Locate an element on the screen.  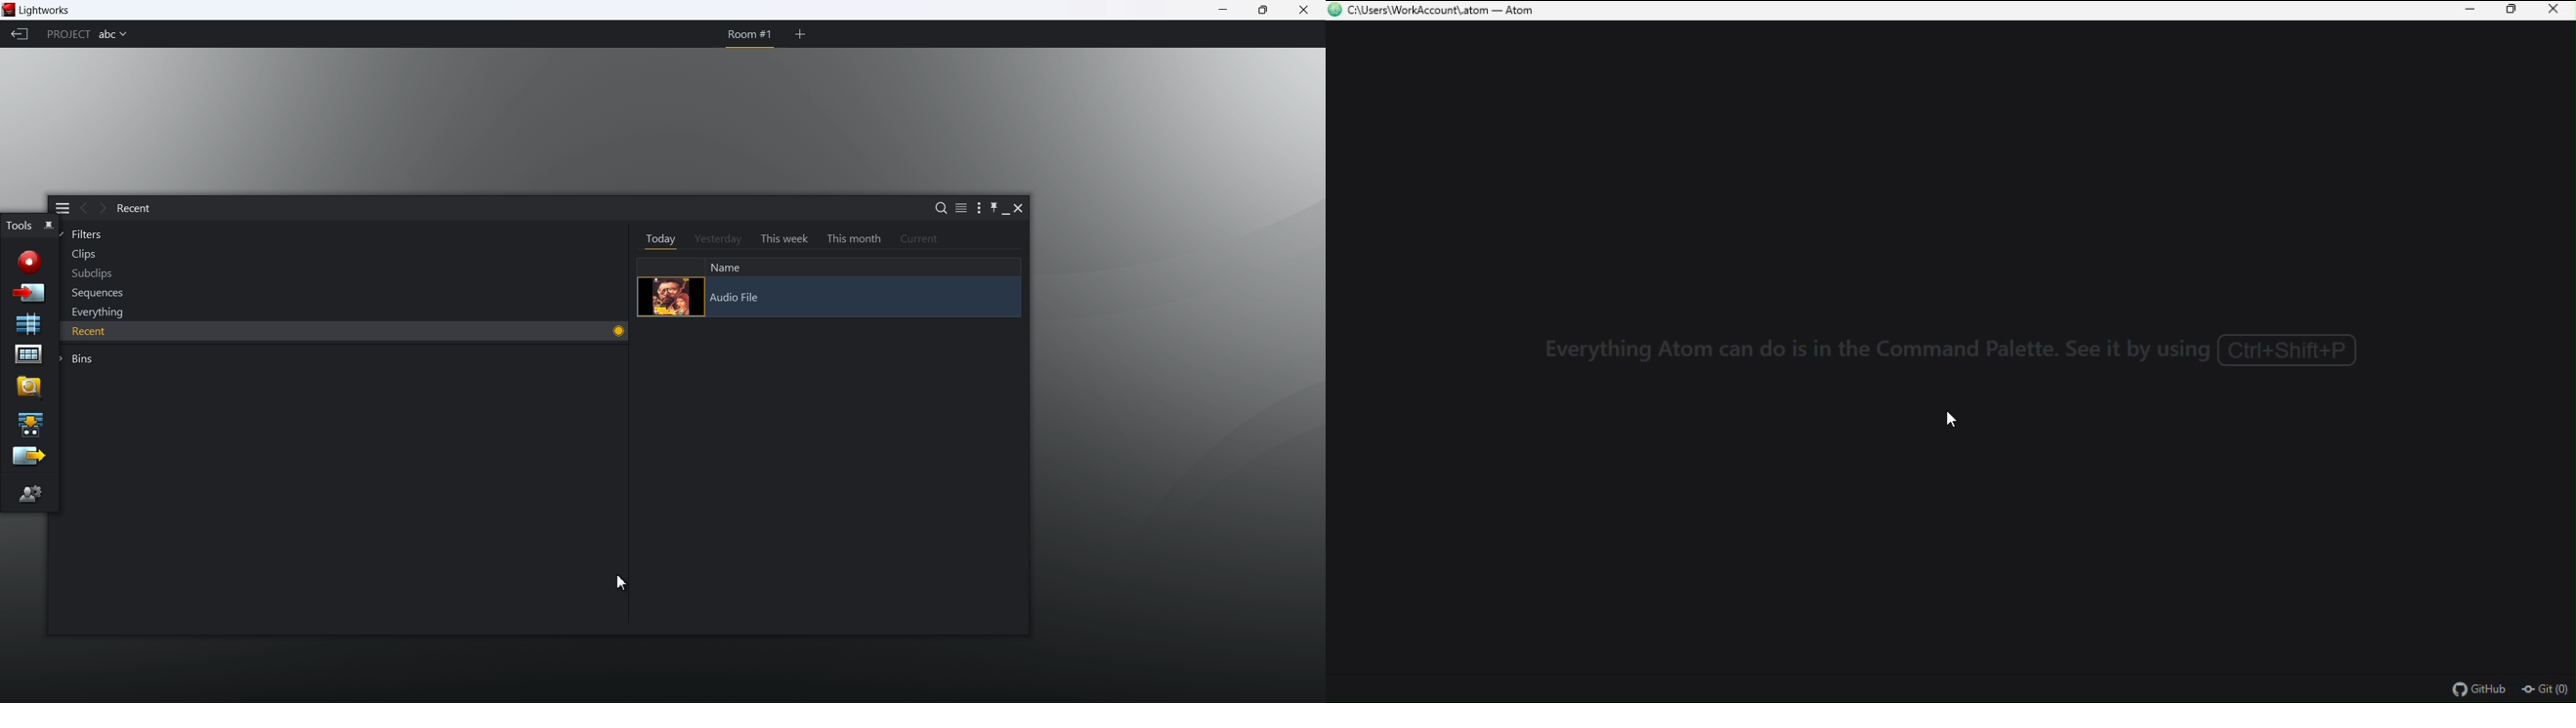
lightworks is located at coordinates (51, 10).